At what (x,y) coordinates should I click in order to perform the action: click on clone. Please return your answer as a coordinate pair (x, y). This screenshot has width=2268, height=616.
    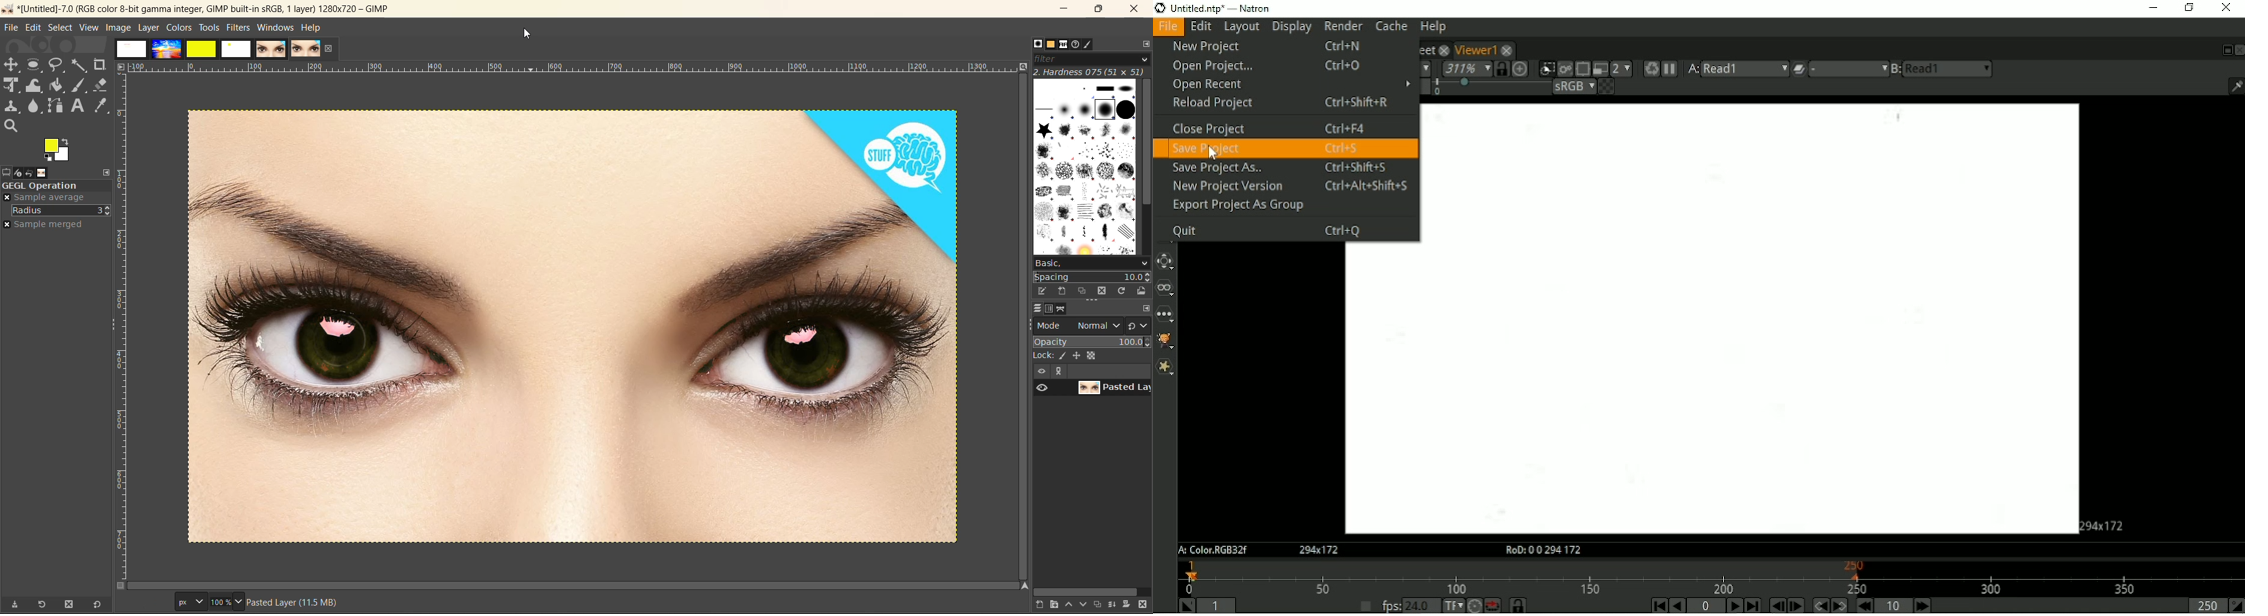
    Looking at the image, I should click on (13, 106).